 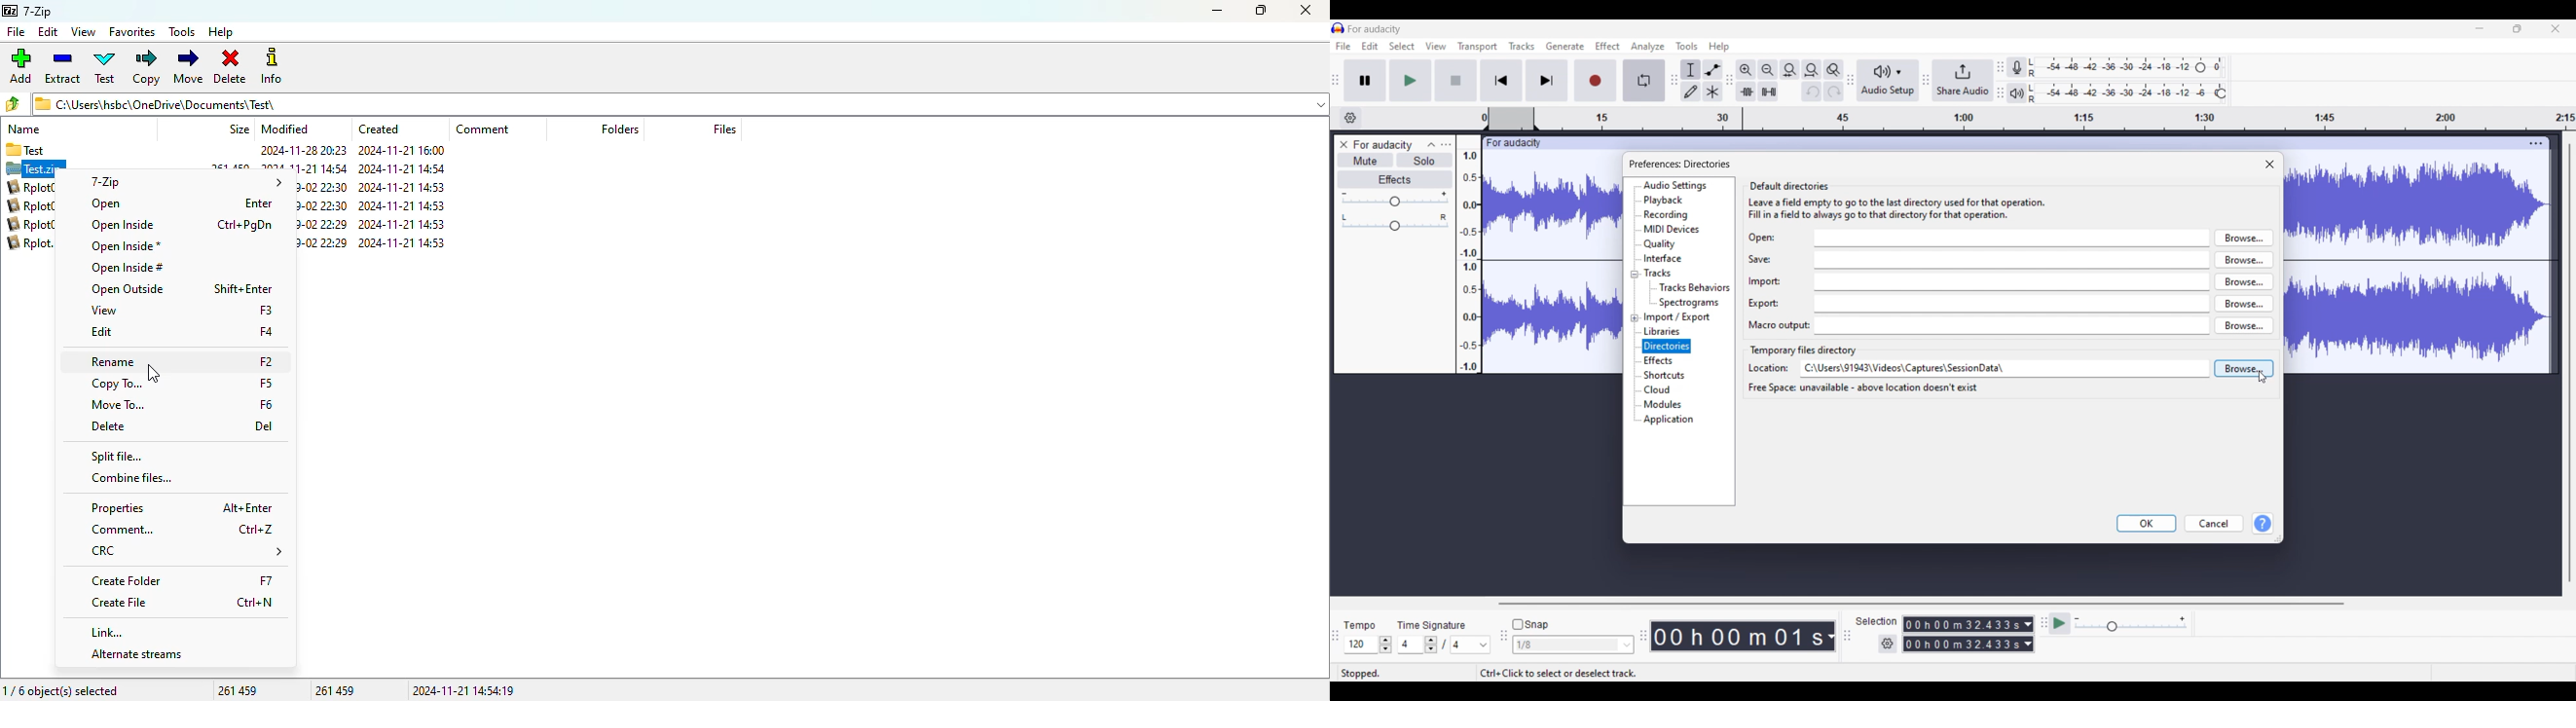 I want to click on save input box, so click(x=2013, y=260).